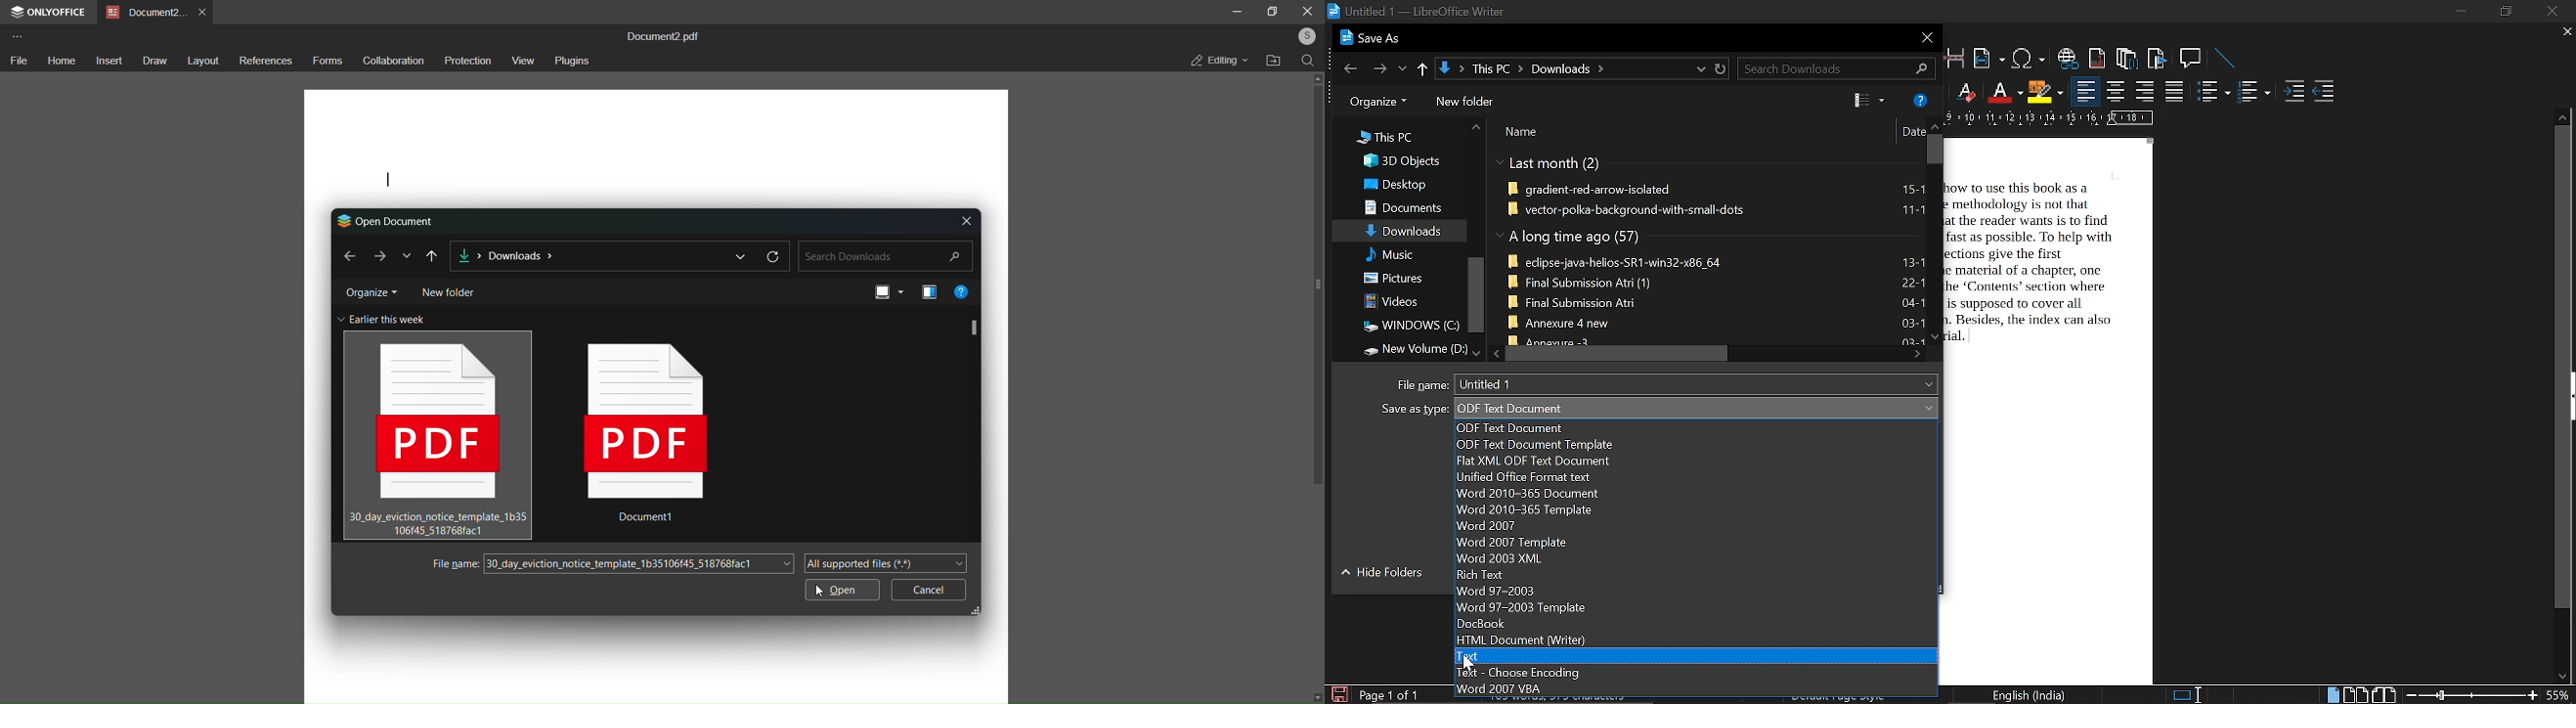 The image size is (2576, 728). What do you see at coordinates (1722, 69) in the screenshot?
I see `refresh` at bounding box center [1722, 69].